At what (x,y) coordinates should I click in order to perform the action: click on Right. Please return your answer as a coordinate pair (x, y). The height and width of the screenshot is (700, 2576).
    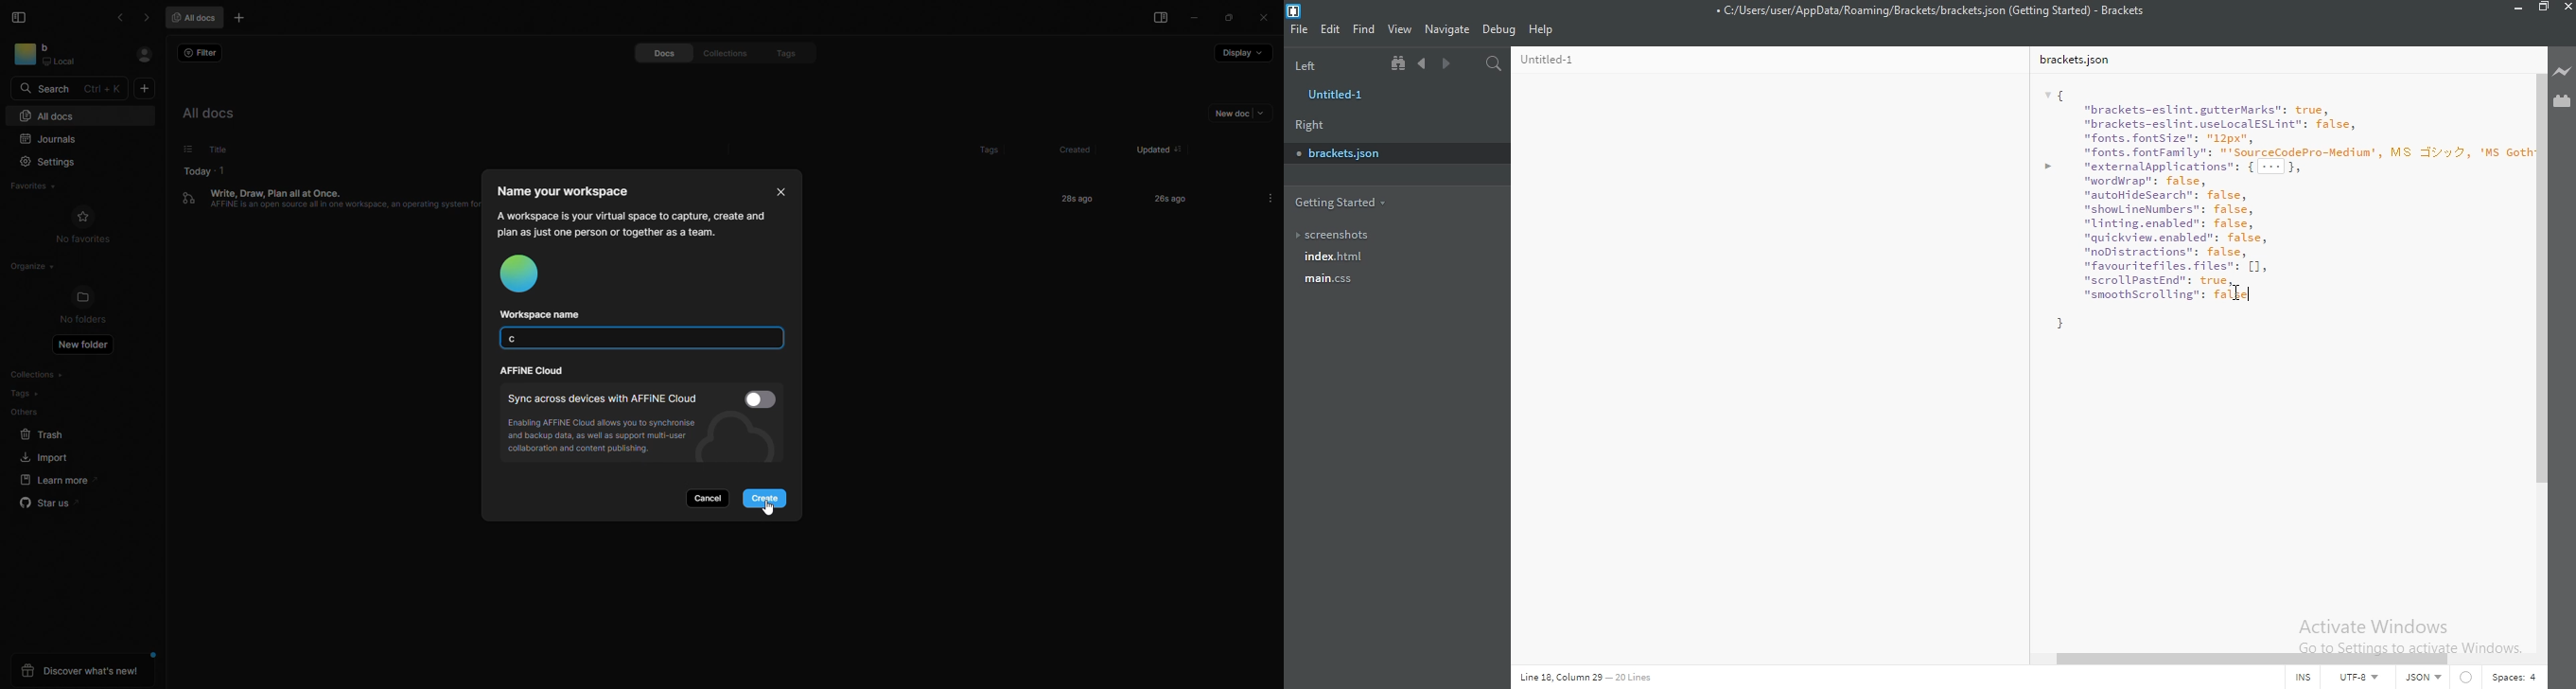
    Looking at the image, I should click on (1308, 125).